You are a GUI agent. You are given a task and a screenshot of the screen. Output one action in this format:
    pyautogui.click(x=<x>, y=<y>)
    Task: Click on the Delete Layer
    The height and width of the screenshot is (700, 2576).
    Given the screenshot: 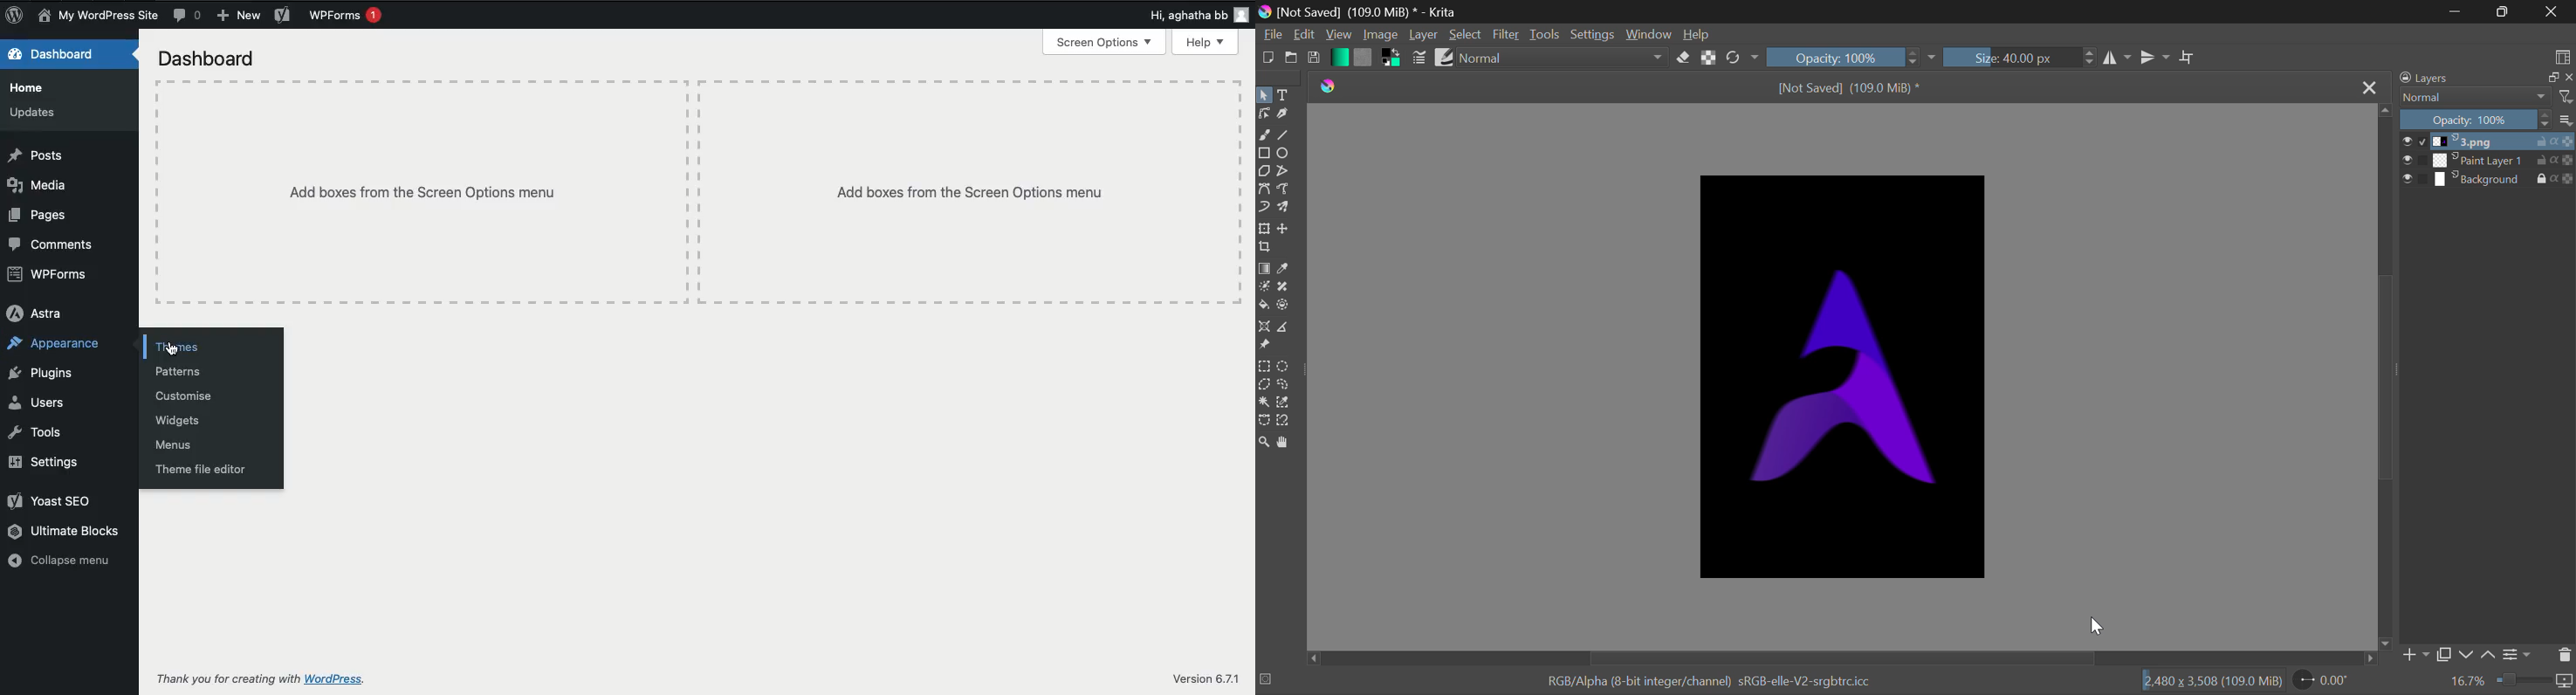 What is the action you would take?
    pyautogui.click(x=2564, y=655)
    